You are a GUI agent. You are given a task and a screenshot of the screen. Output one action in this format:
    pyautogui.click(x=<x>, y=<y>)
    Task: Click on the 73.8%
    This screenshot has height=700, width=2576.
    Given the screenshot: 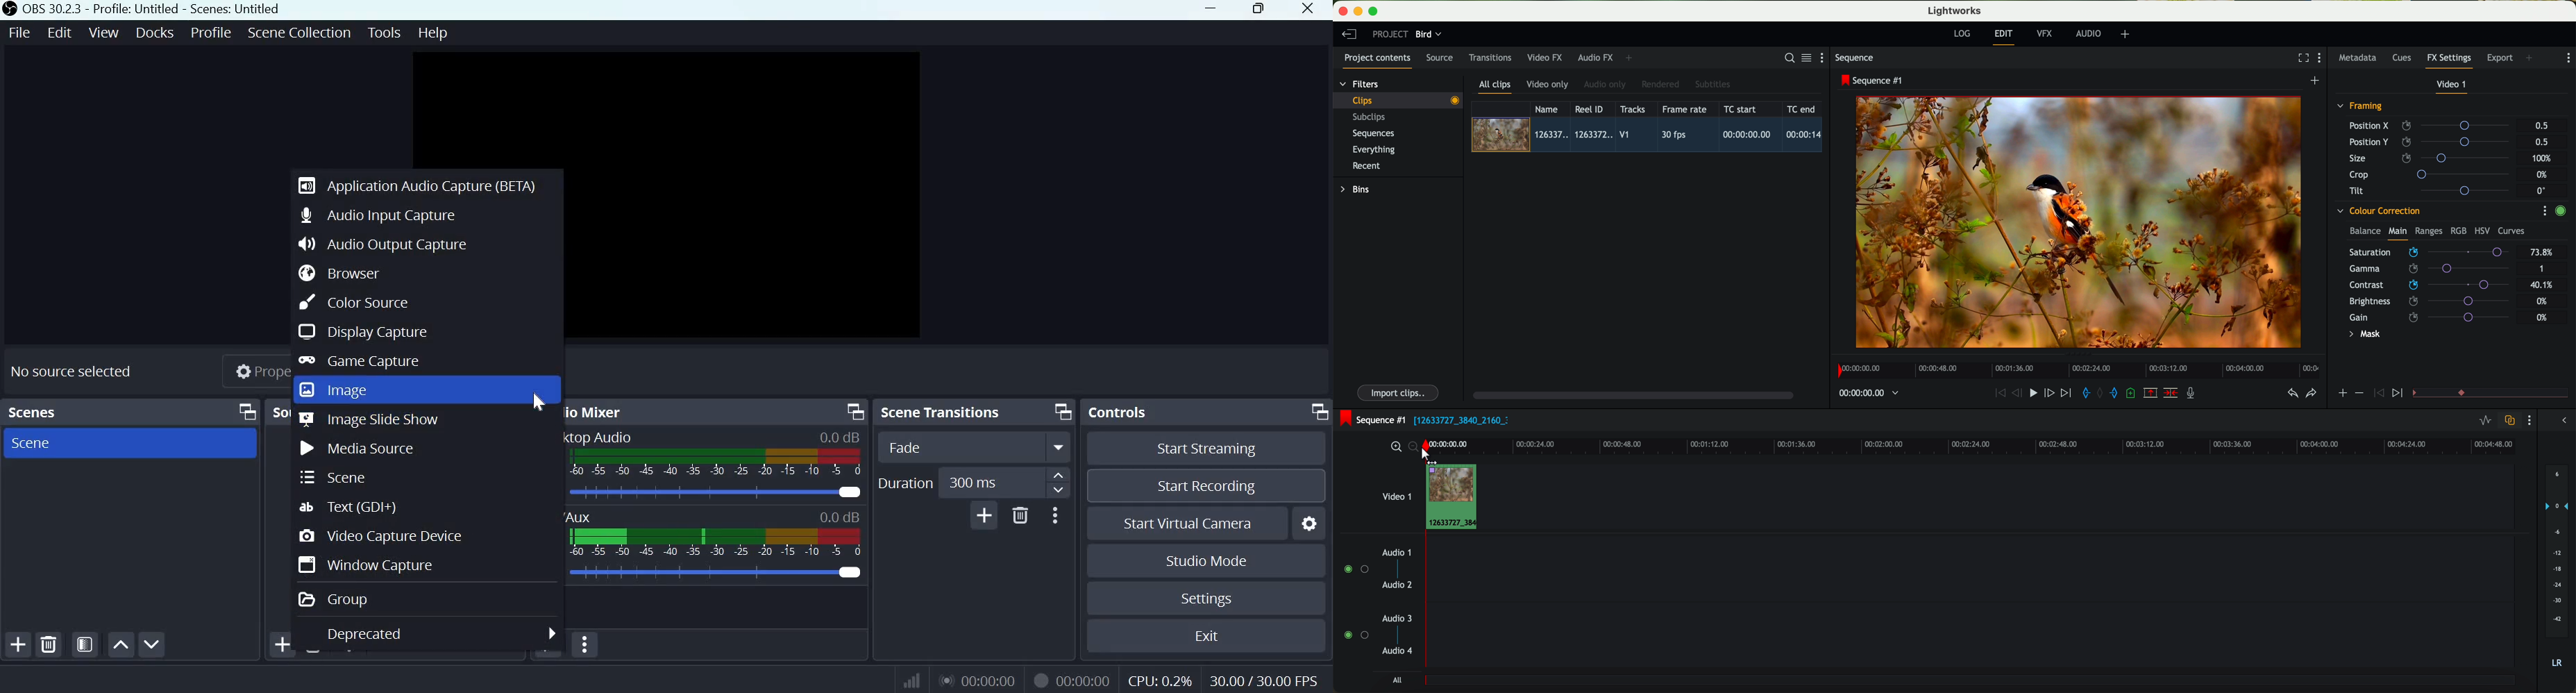 What is the action you would take?
    pyautogui.click(x=2543, y=253)
    